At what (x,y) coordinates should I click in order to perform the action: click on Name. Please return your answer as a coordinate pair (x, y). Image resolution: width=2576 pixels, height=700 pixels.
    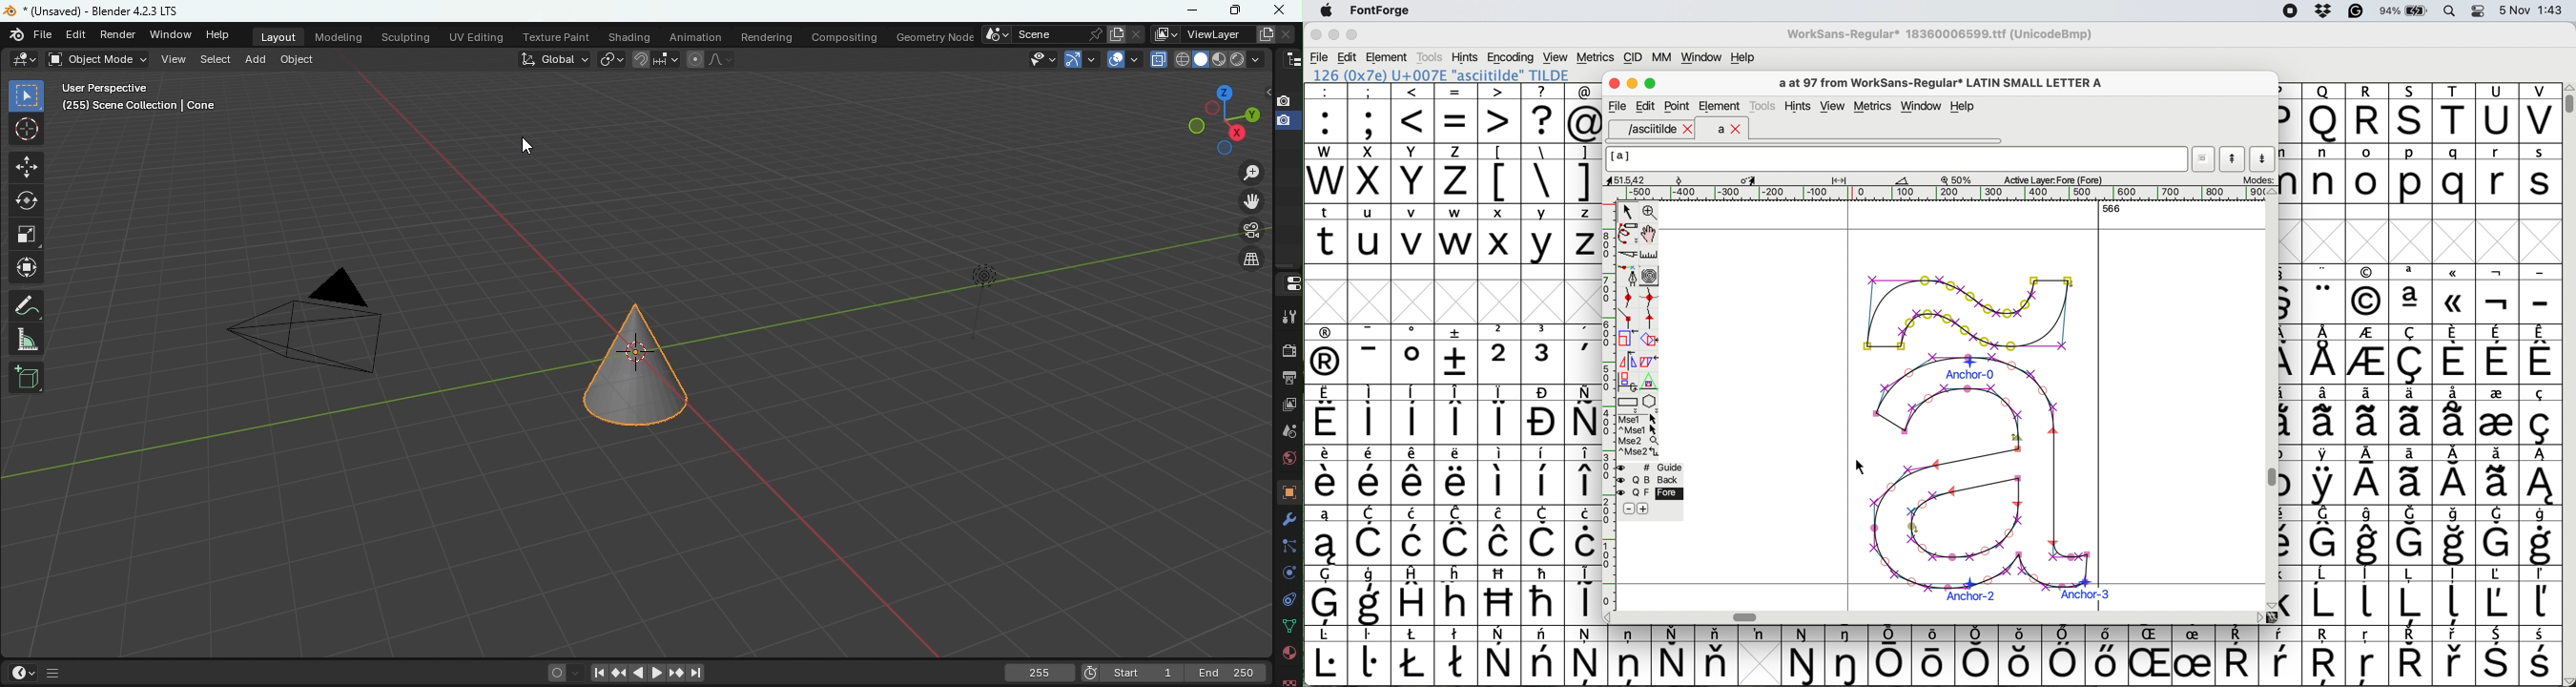
    Looking at the image, I should click on (1214, 32).